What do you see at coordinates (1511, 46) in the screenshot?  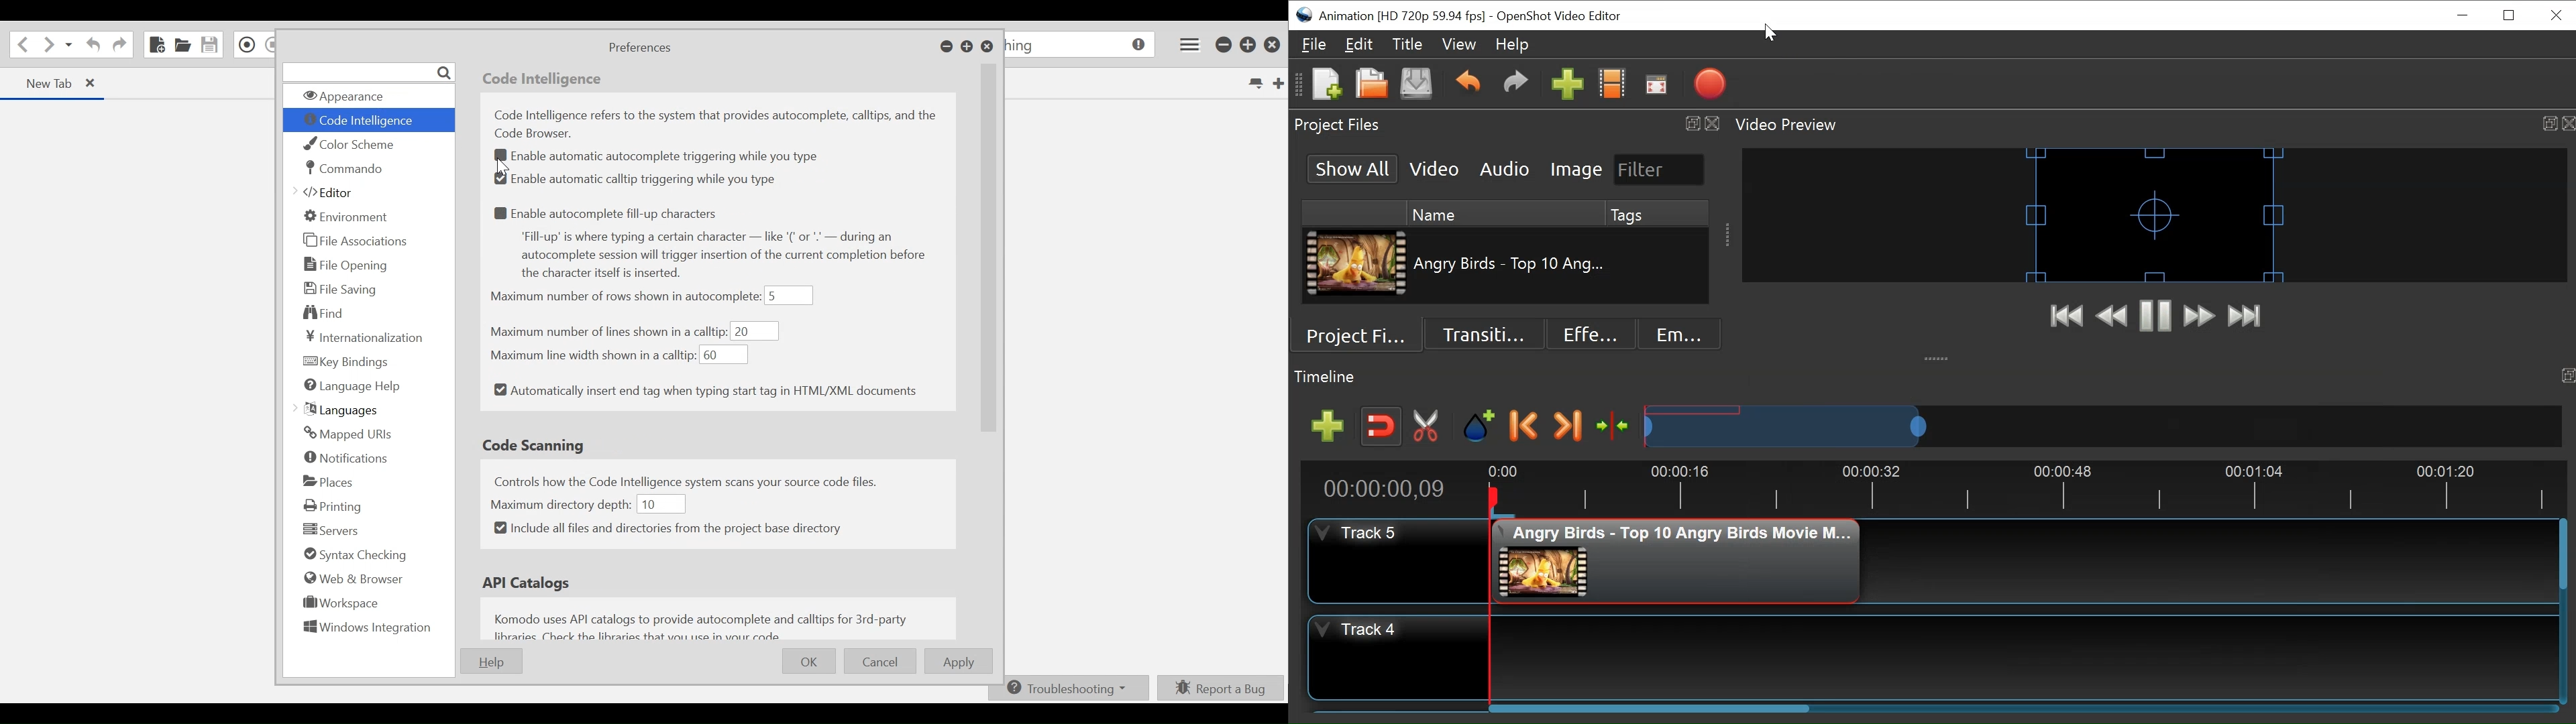 I see `Help` at bounding box center [1511, 46].